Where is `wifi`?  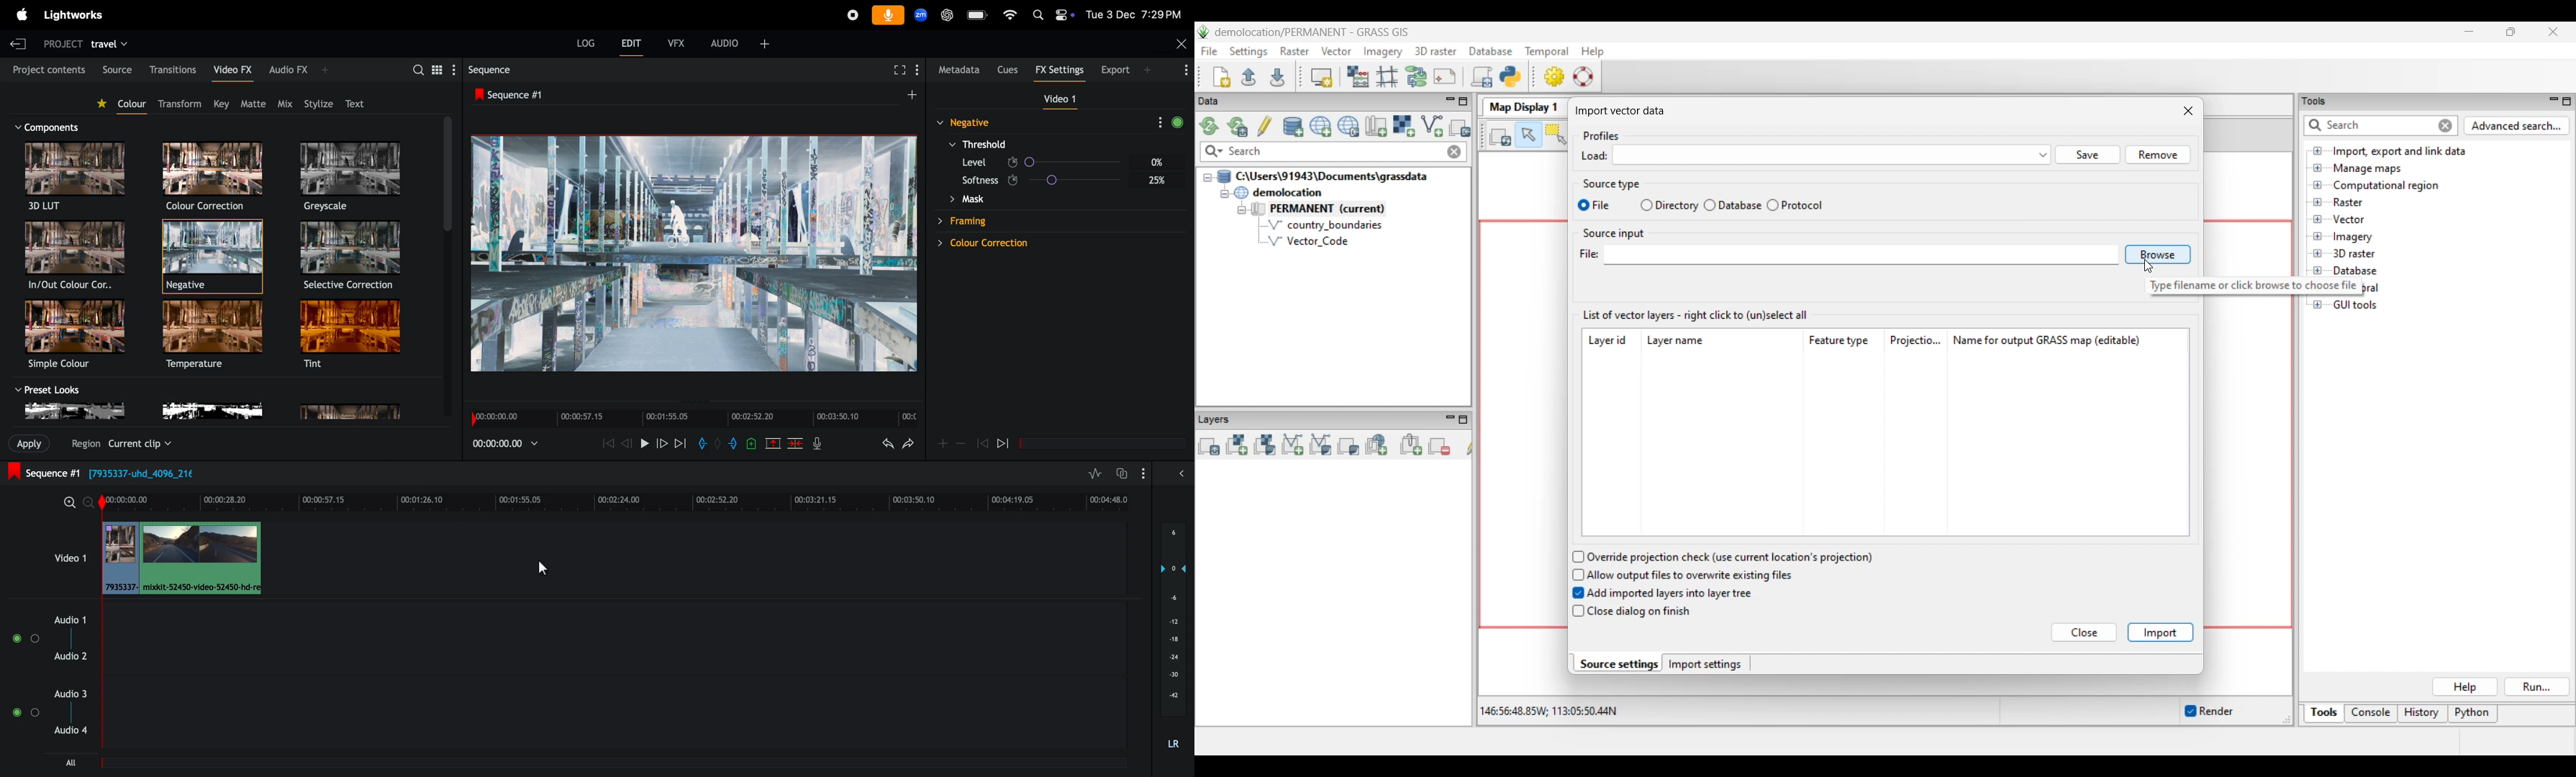 wifi is located at coordinates (1010, 14).